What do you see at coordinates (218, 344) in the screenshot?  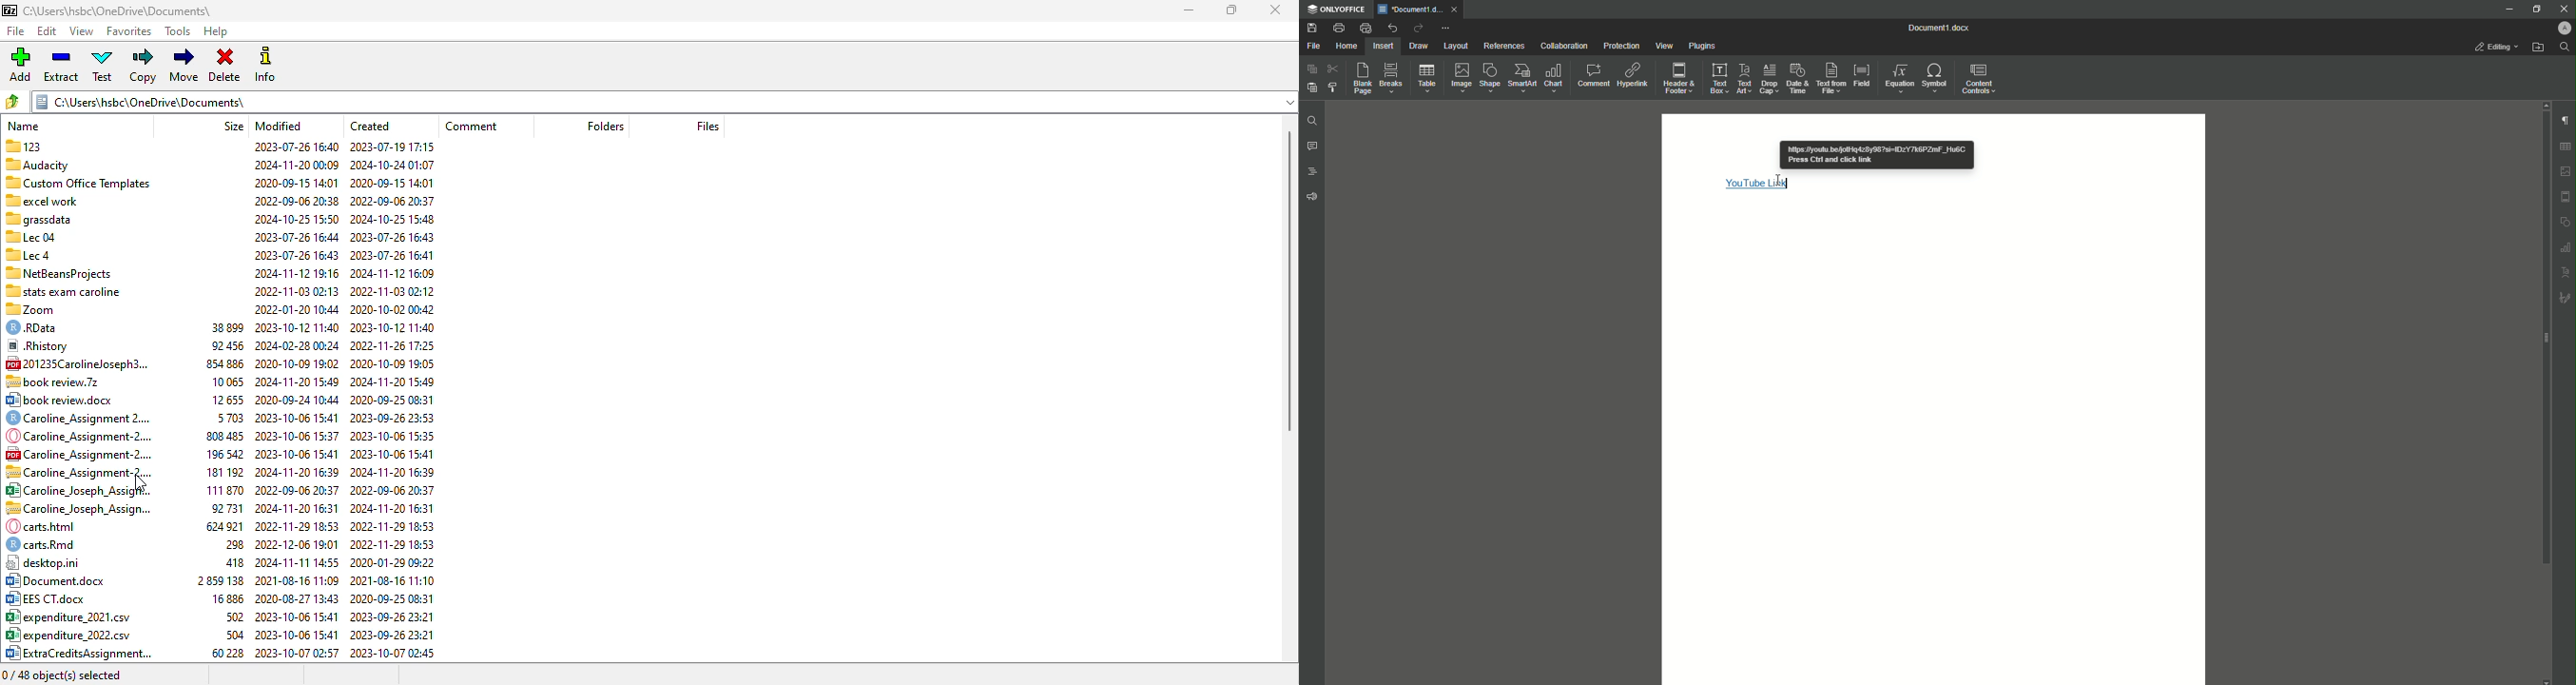 I see `® Rhistory 92456 2024-02-2800:24 2022-11-26 17:25` at bounding box center [218, 344].